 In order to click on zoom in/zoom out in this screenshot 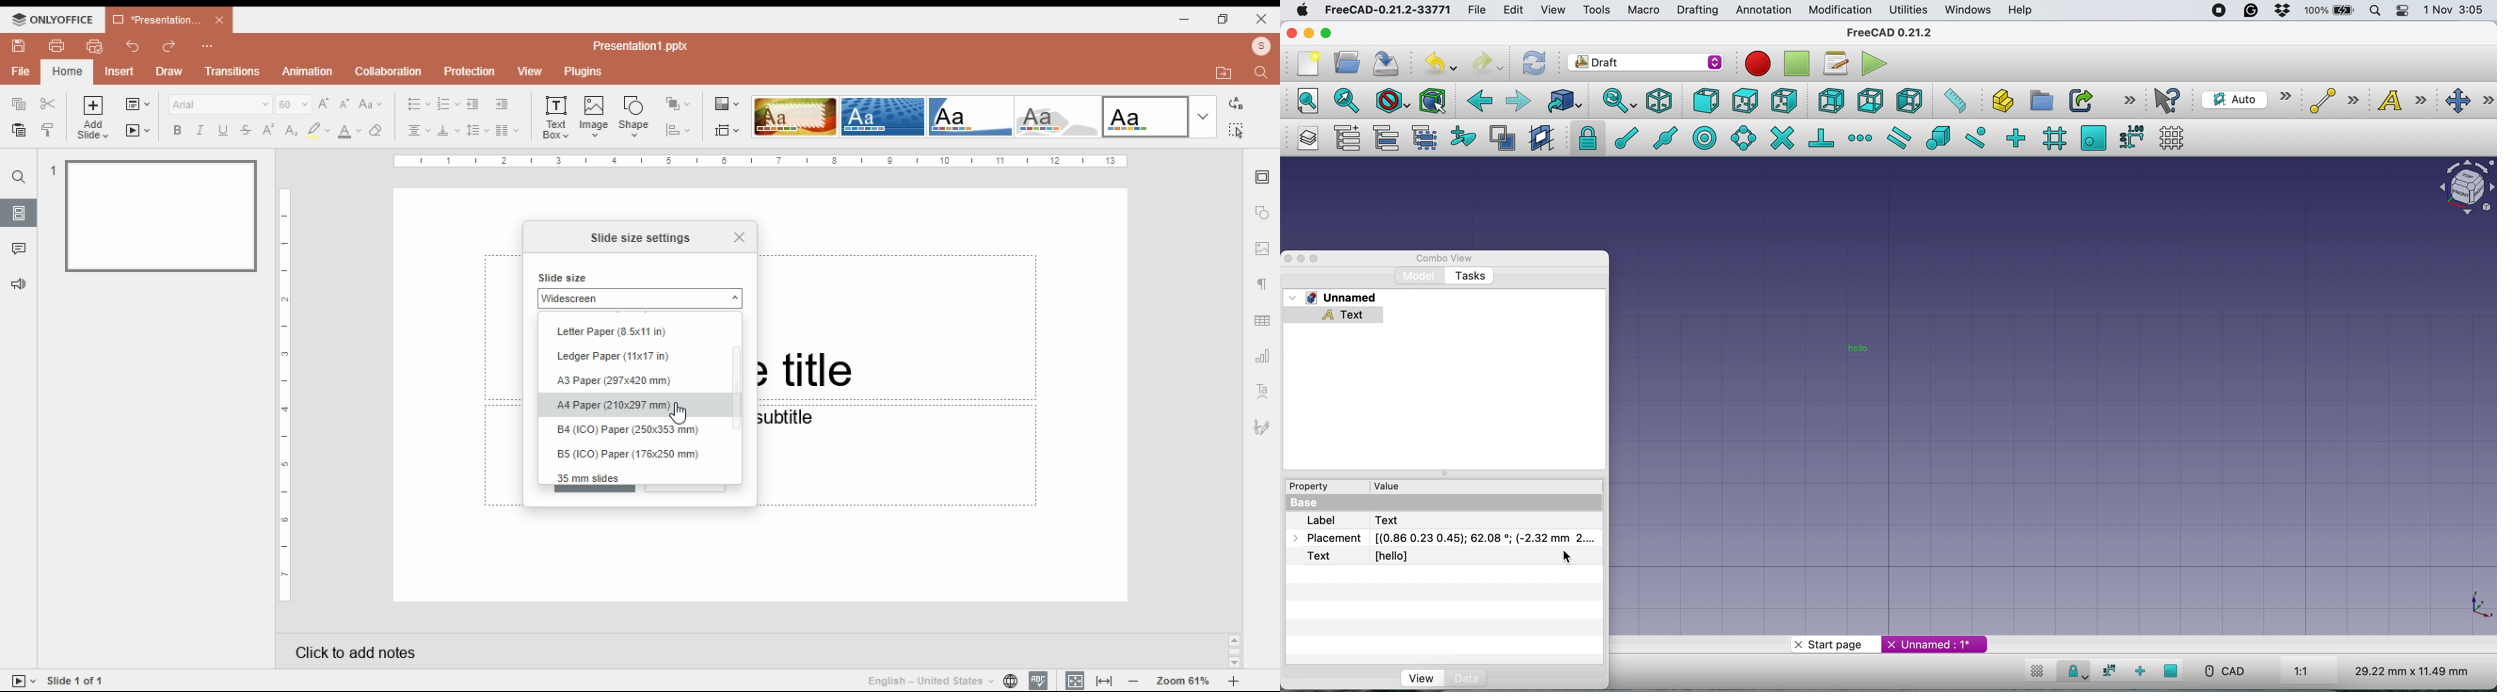, I will do `click(1234, 681)`.